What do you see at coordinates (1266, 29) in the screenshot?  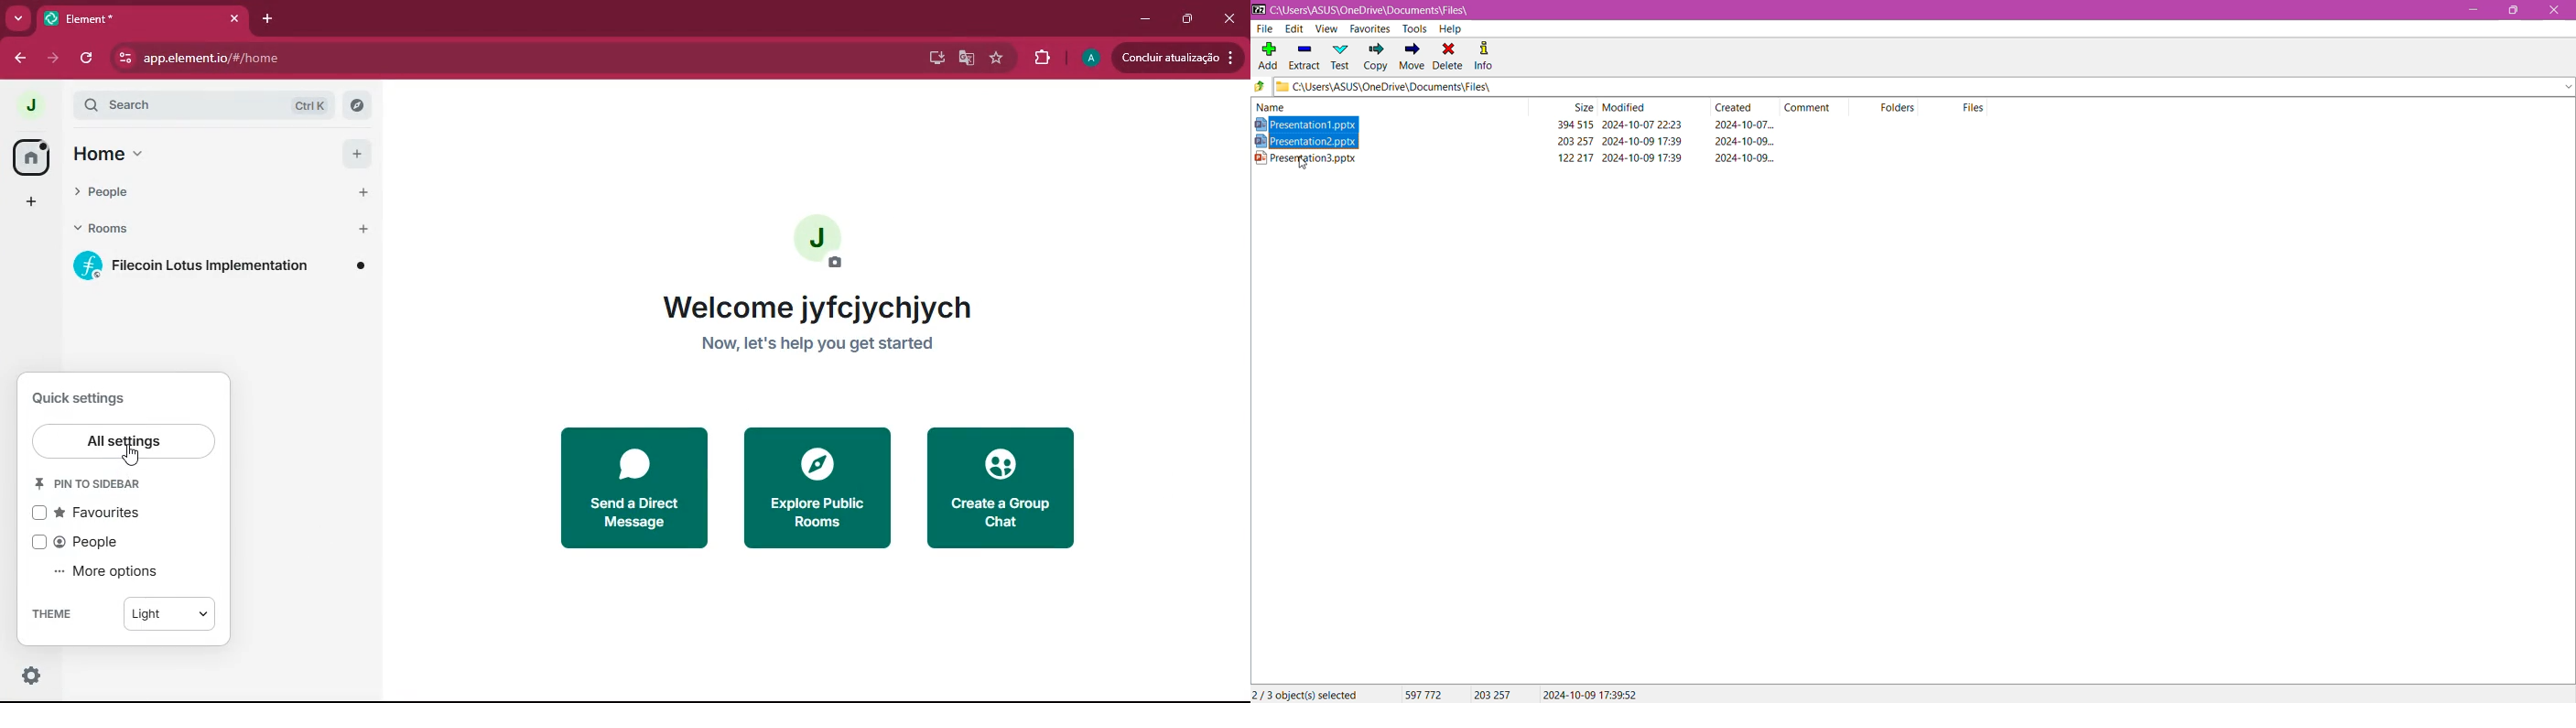 I see `File` at bounding box center [1266, 29].